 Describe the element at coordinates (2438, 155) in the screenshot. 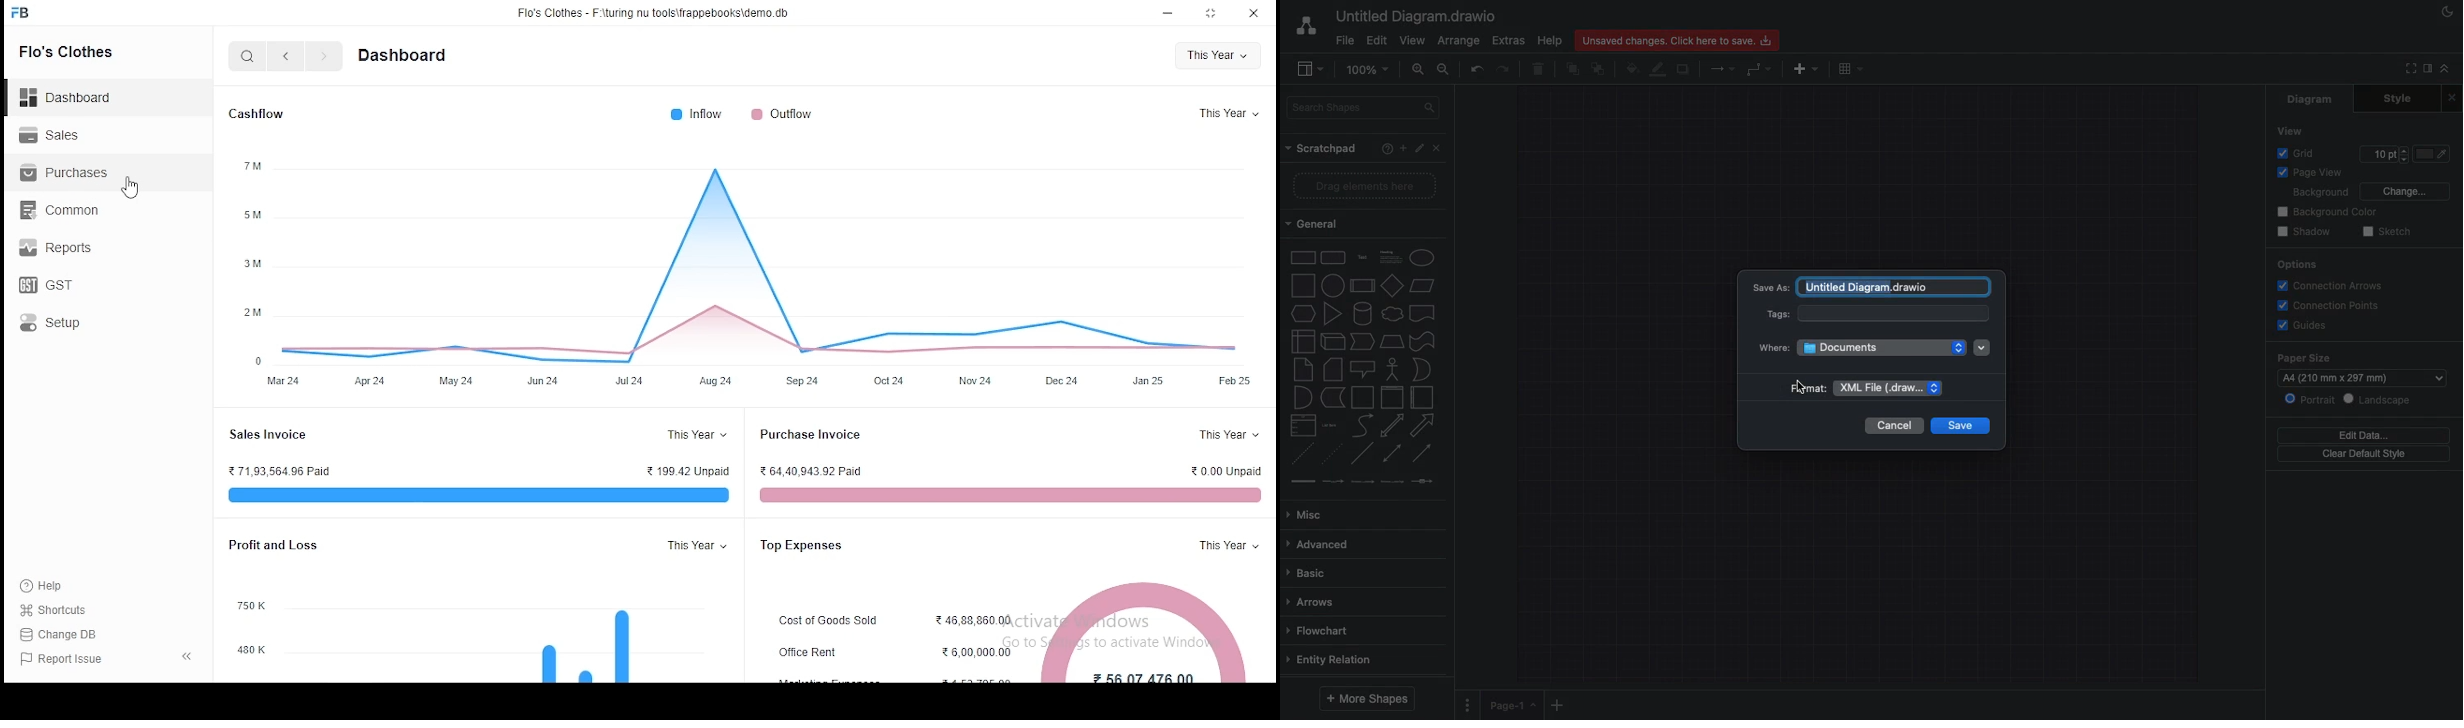

I see `Fill` at that location.